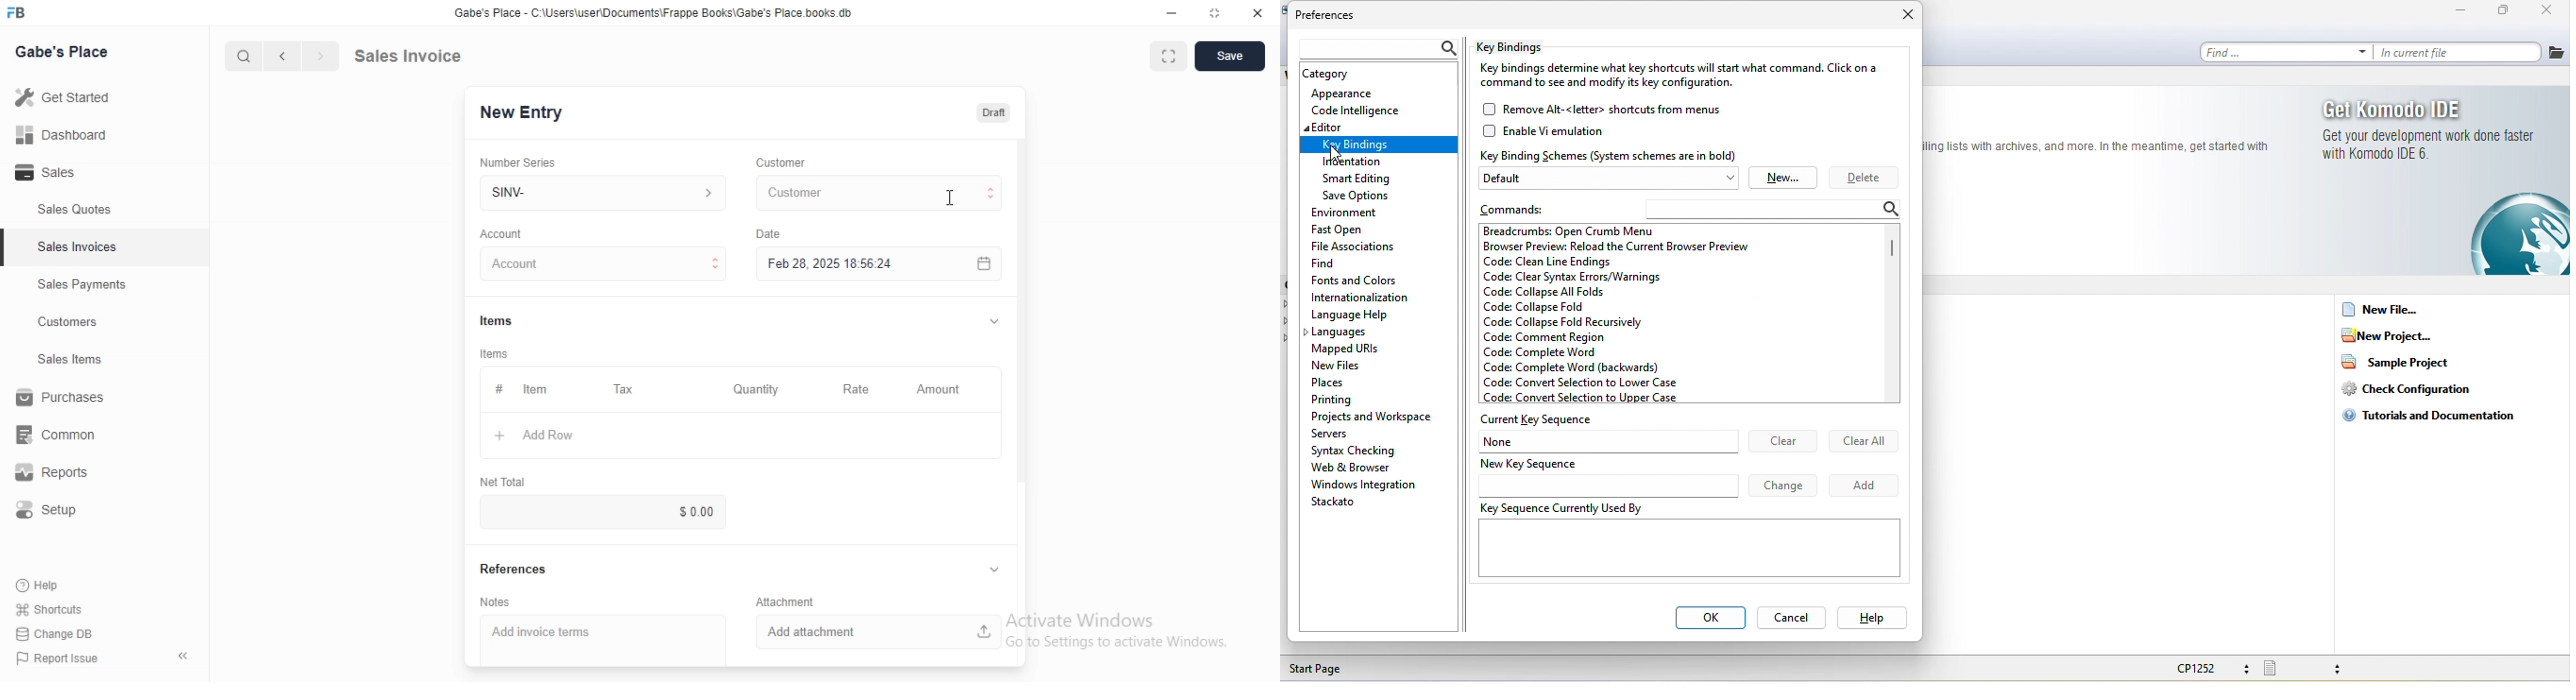 The width and height of the screenshot is (2576, 700). I want to click on Gabe's Place, so click(66, 50).